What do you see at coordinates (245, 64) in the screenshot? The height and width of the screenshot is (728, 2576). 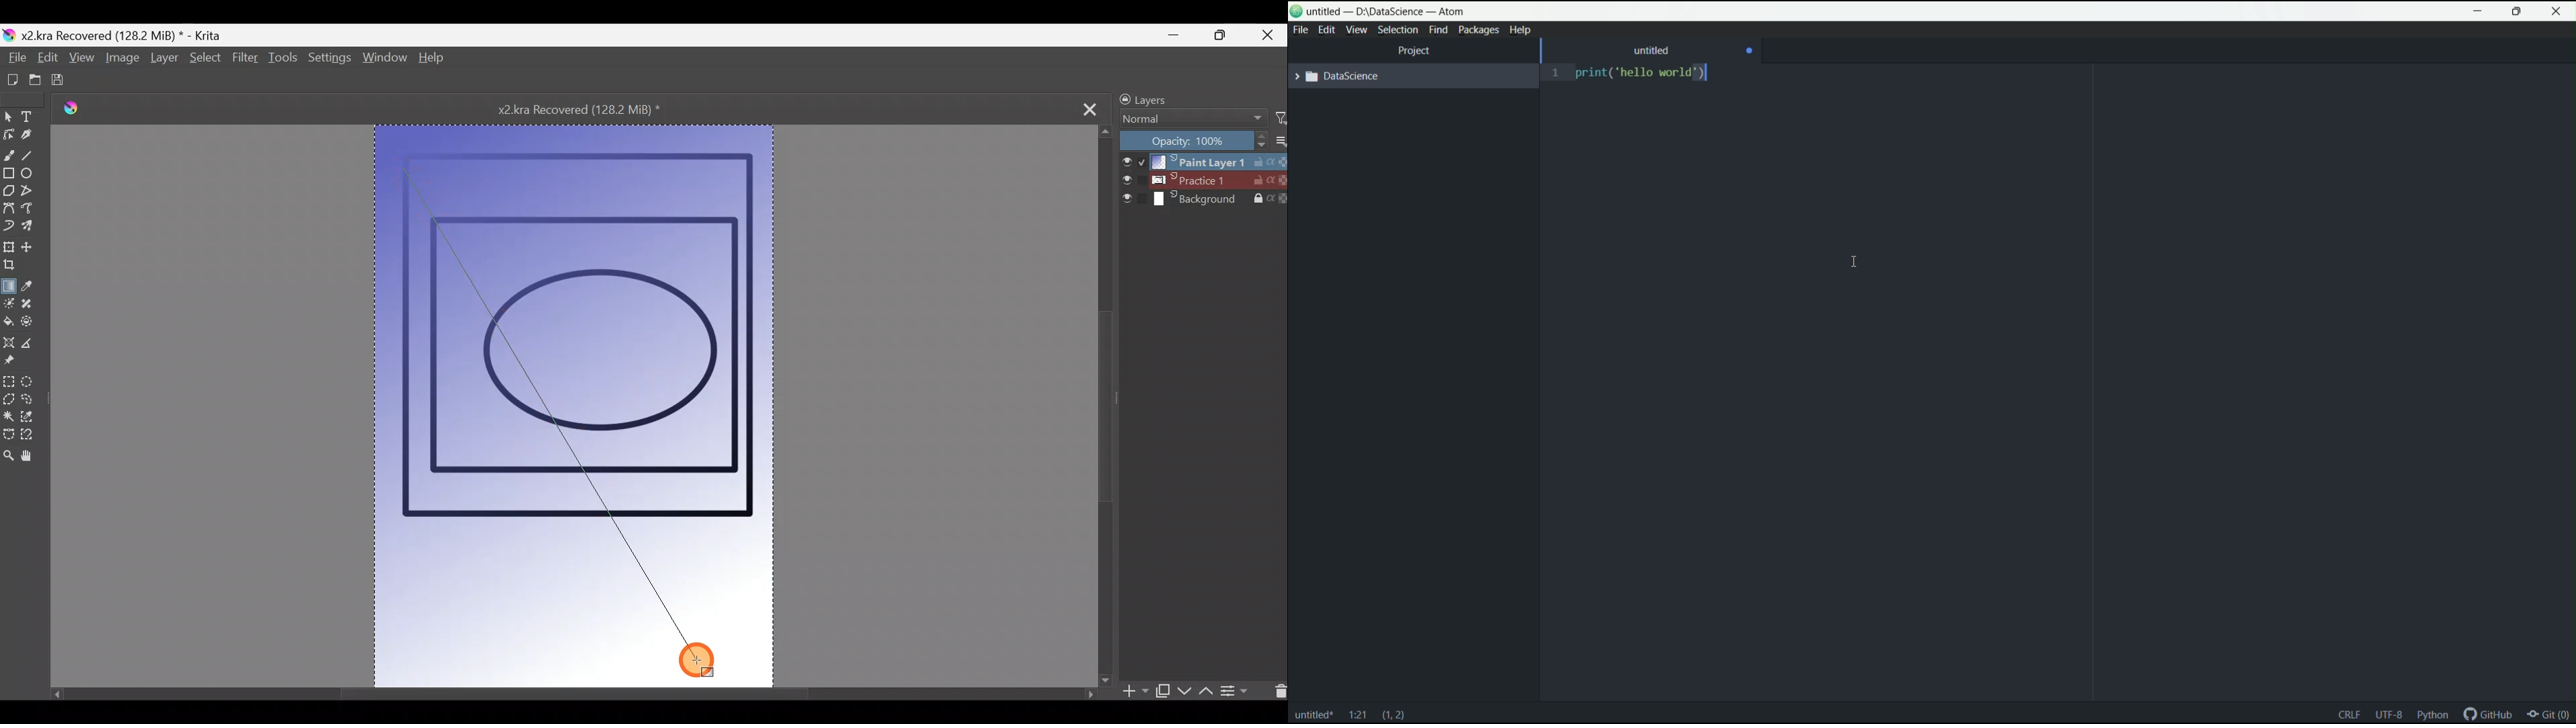 I see `Filter` at bounding box center [245, 64].